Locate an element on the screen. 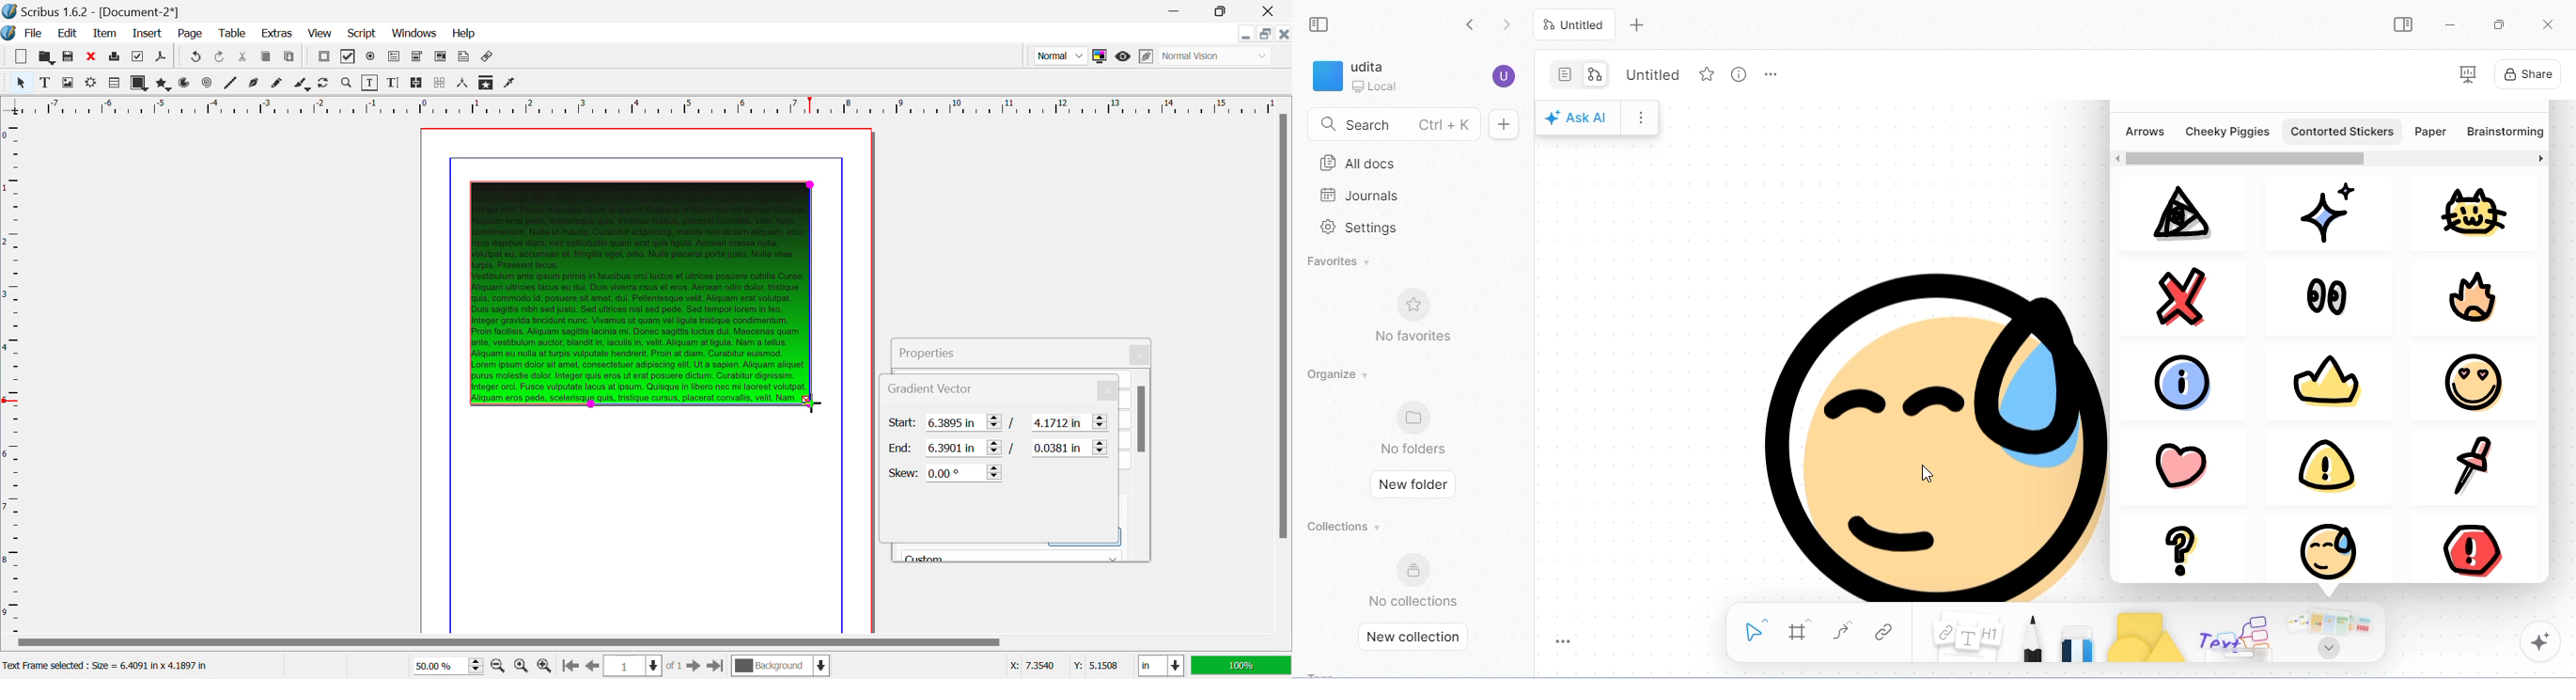  Open is located at coordinates (46, 56).